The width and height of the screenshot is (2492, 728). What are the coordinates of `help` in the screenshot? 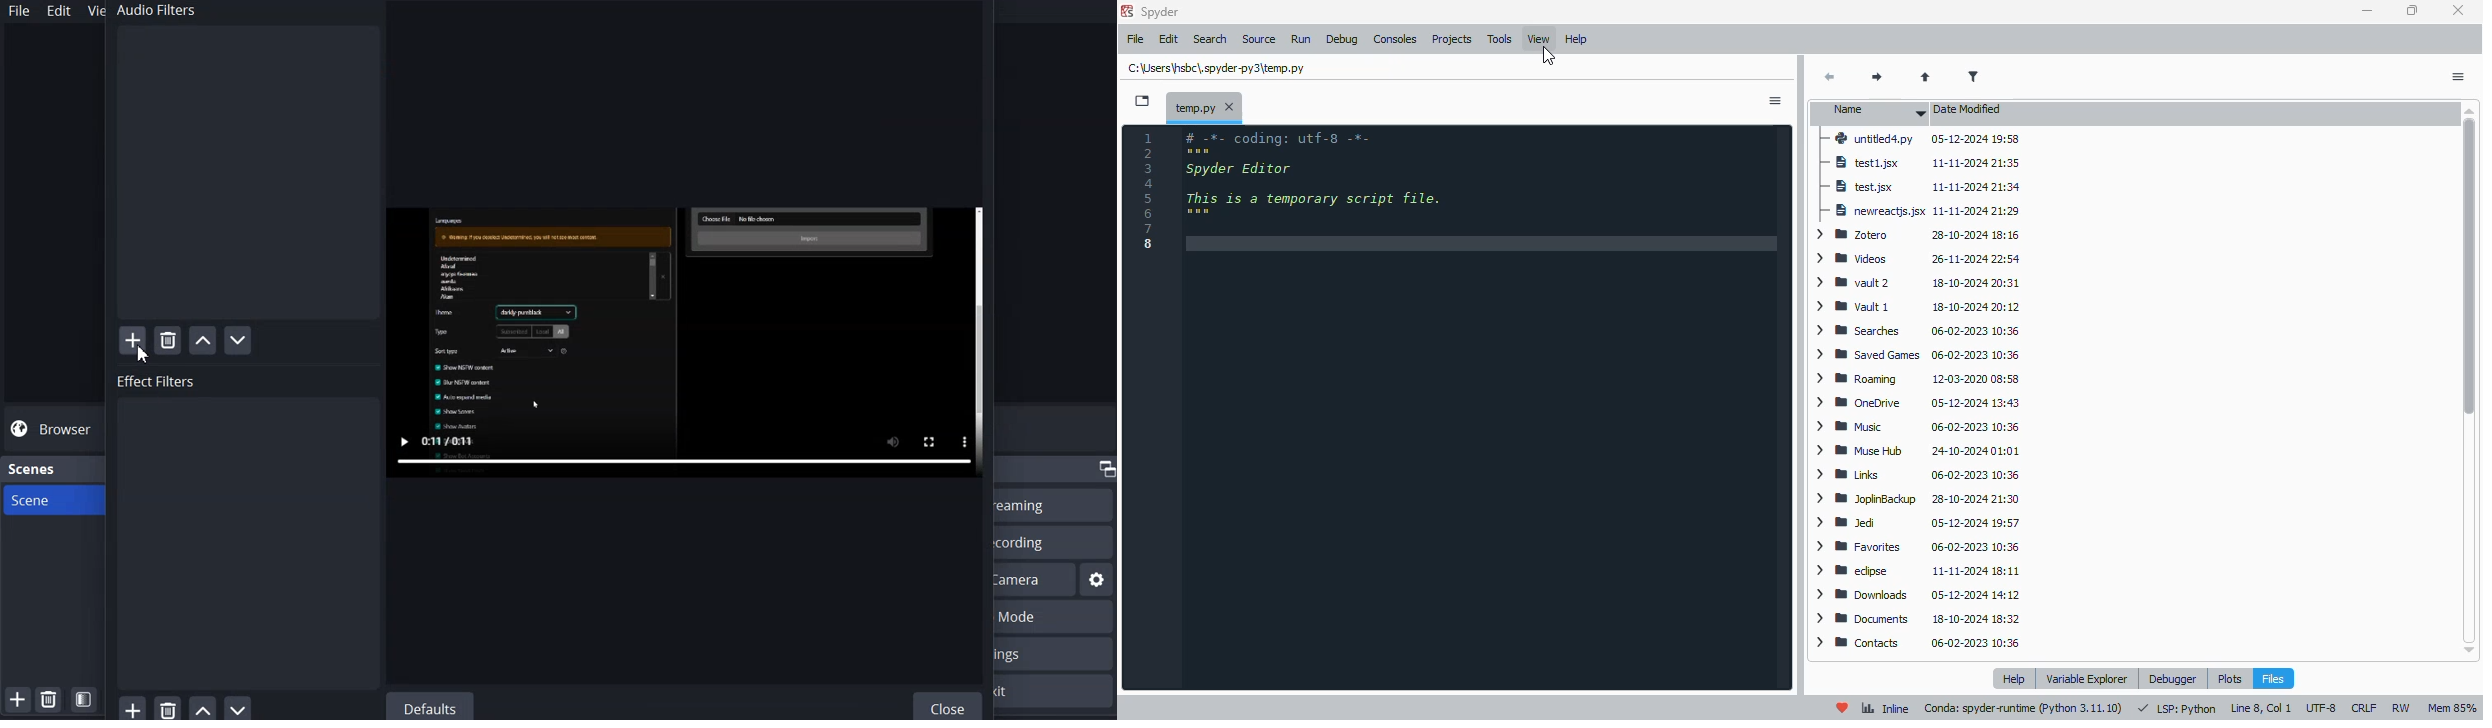 It's located at (1578, 39).